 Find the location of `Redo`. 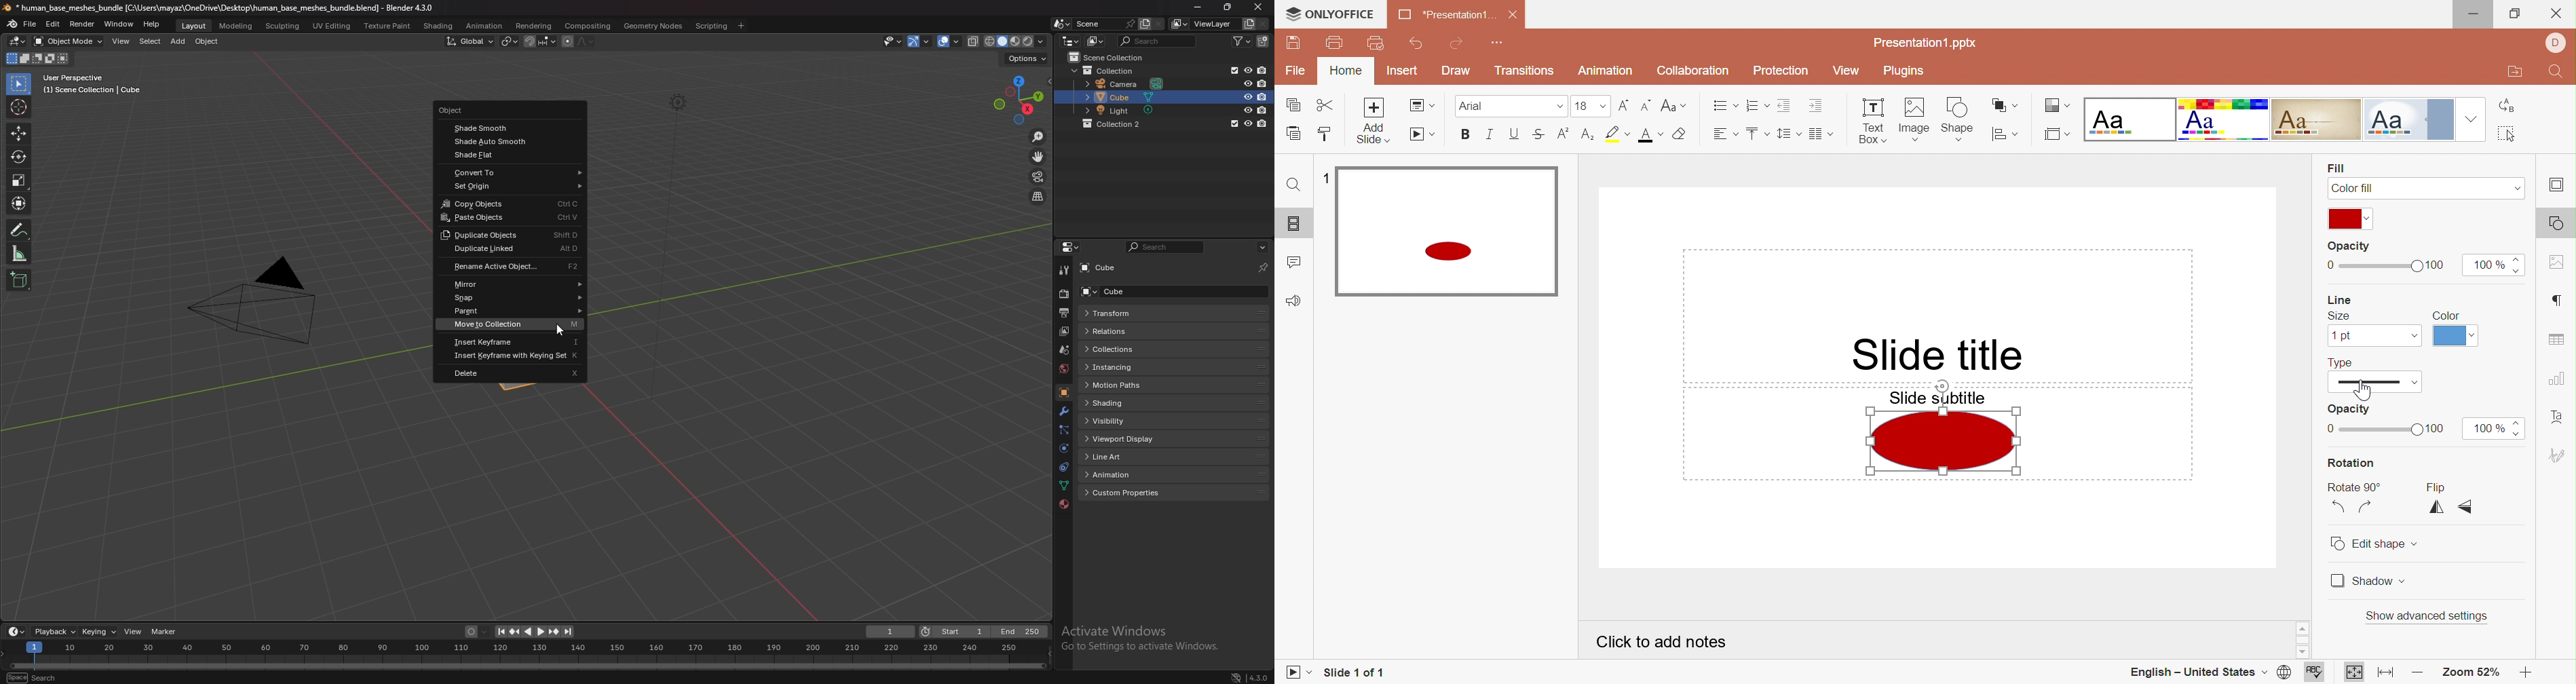

Redo is located at coordinates (1458, 45).